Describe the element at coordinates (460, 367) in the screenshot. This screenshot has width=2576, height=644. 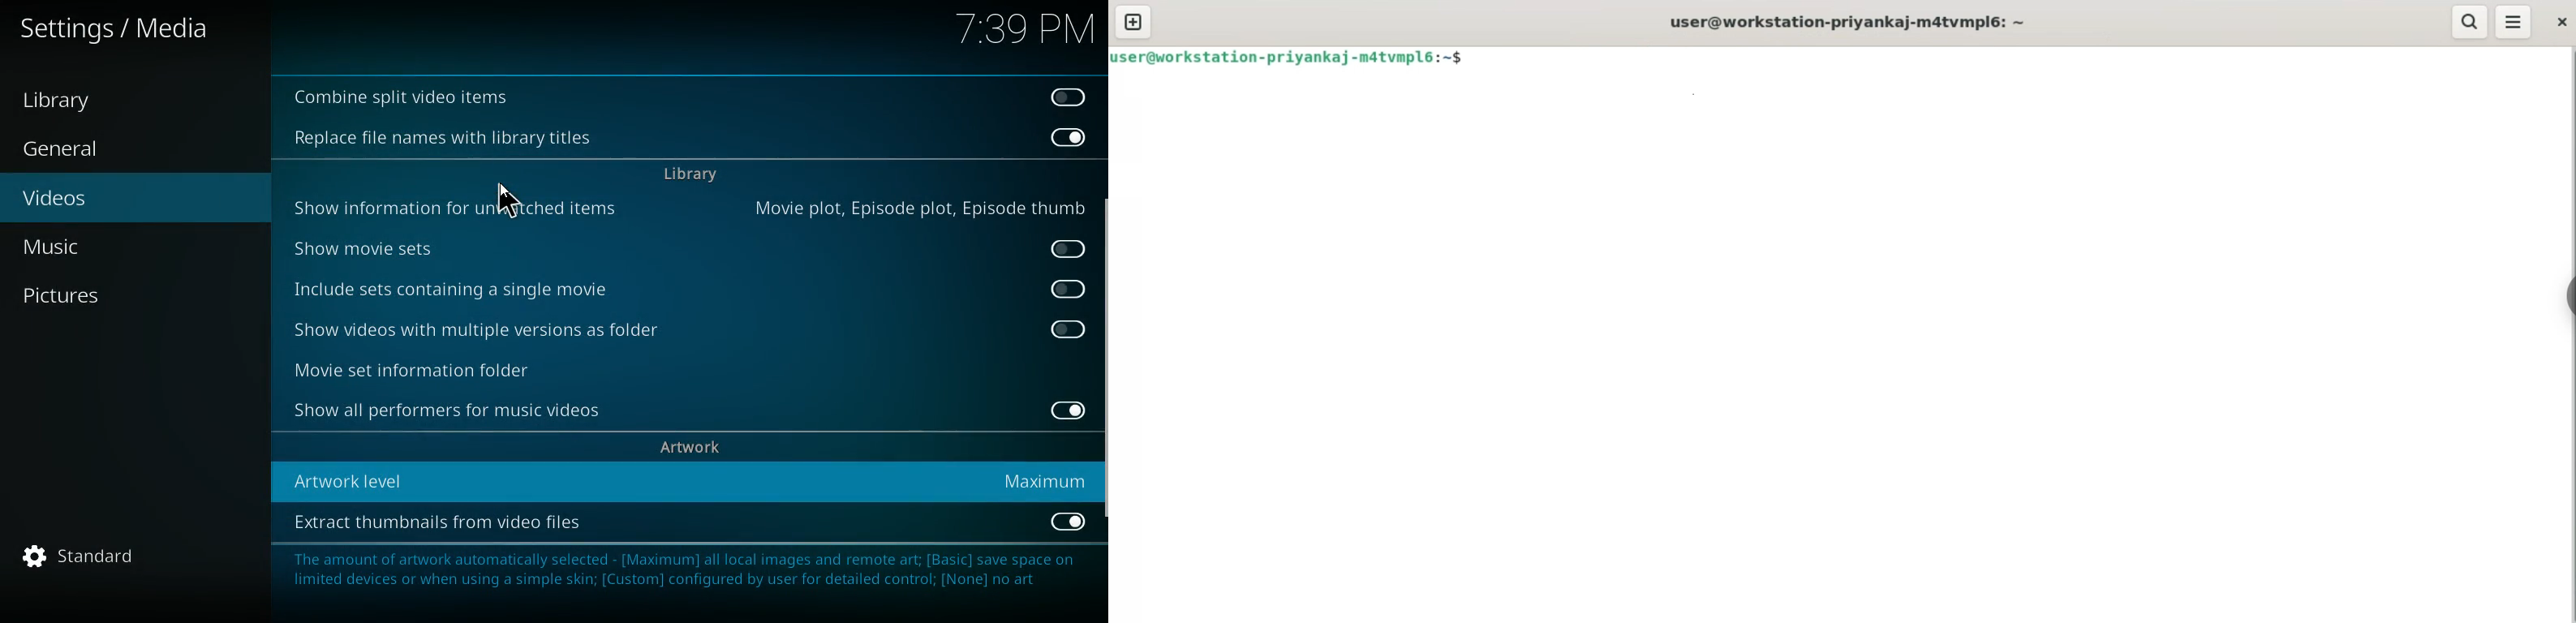
I see `movie set information` at that location.